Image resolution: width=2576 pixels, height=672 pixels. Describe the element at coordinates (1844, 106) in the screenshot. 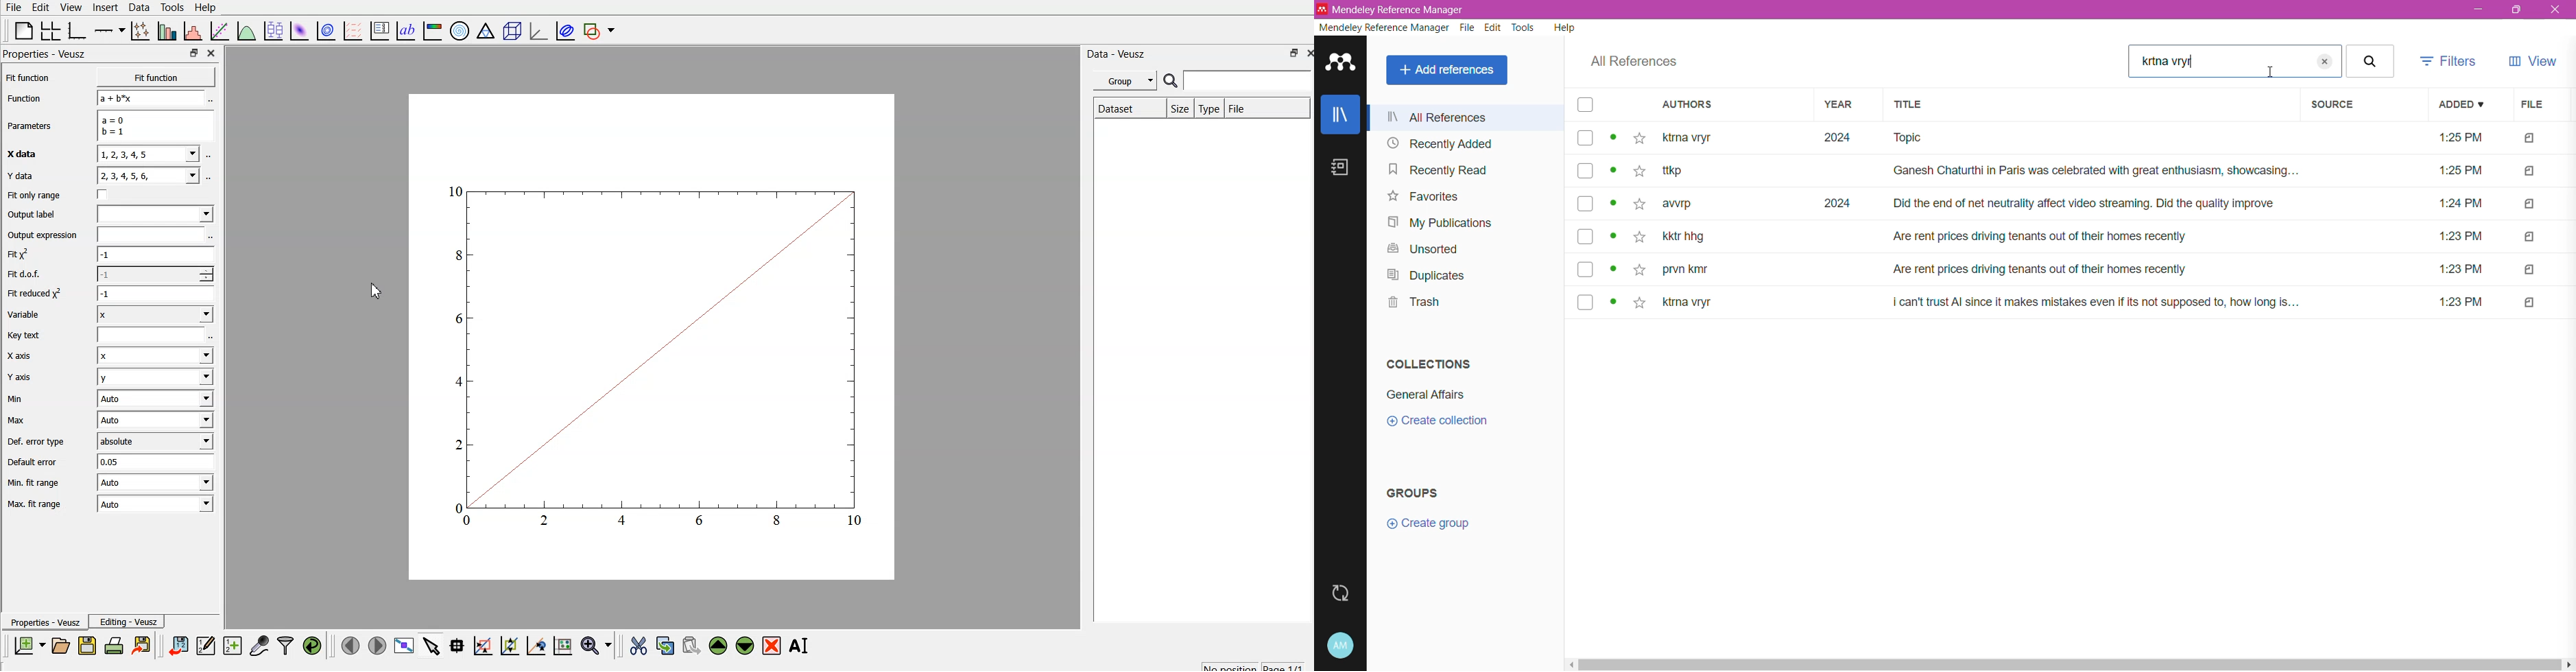

I see `Year` at that location.